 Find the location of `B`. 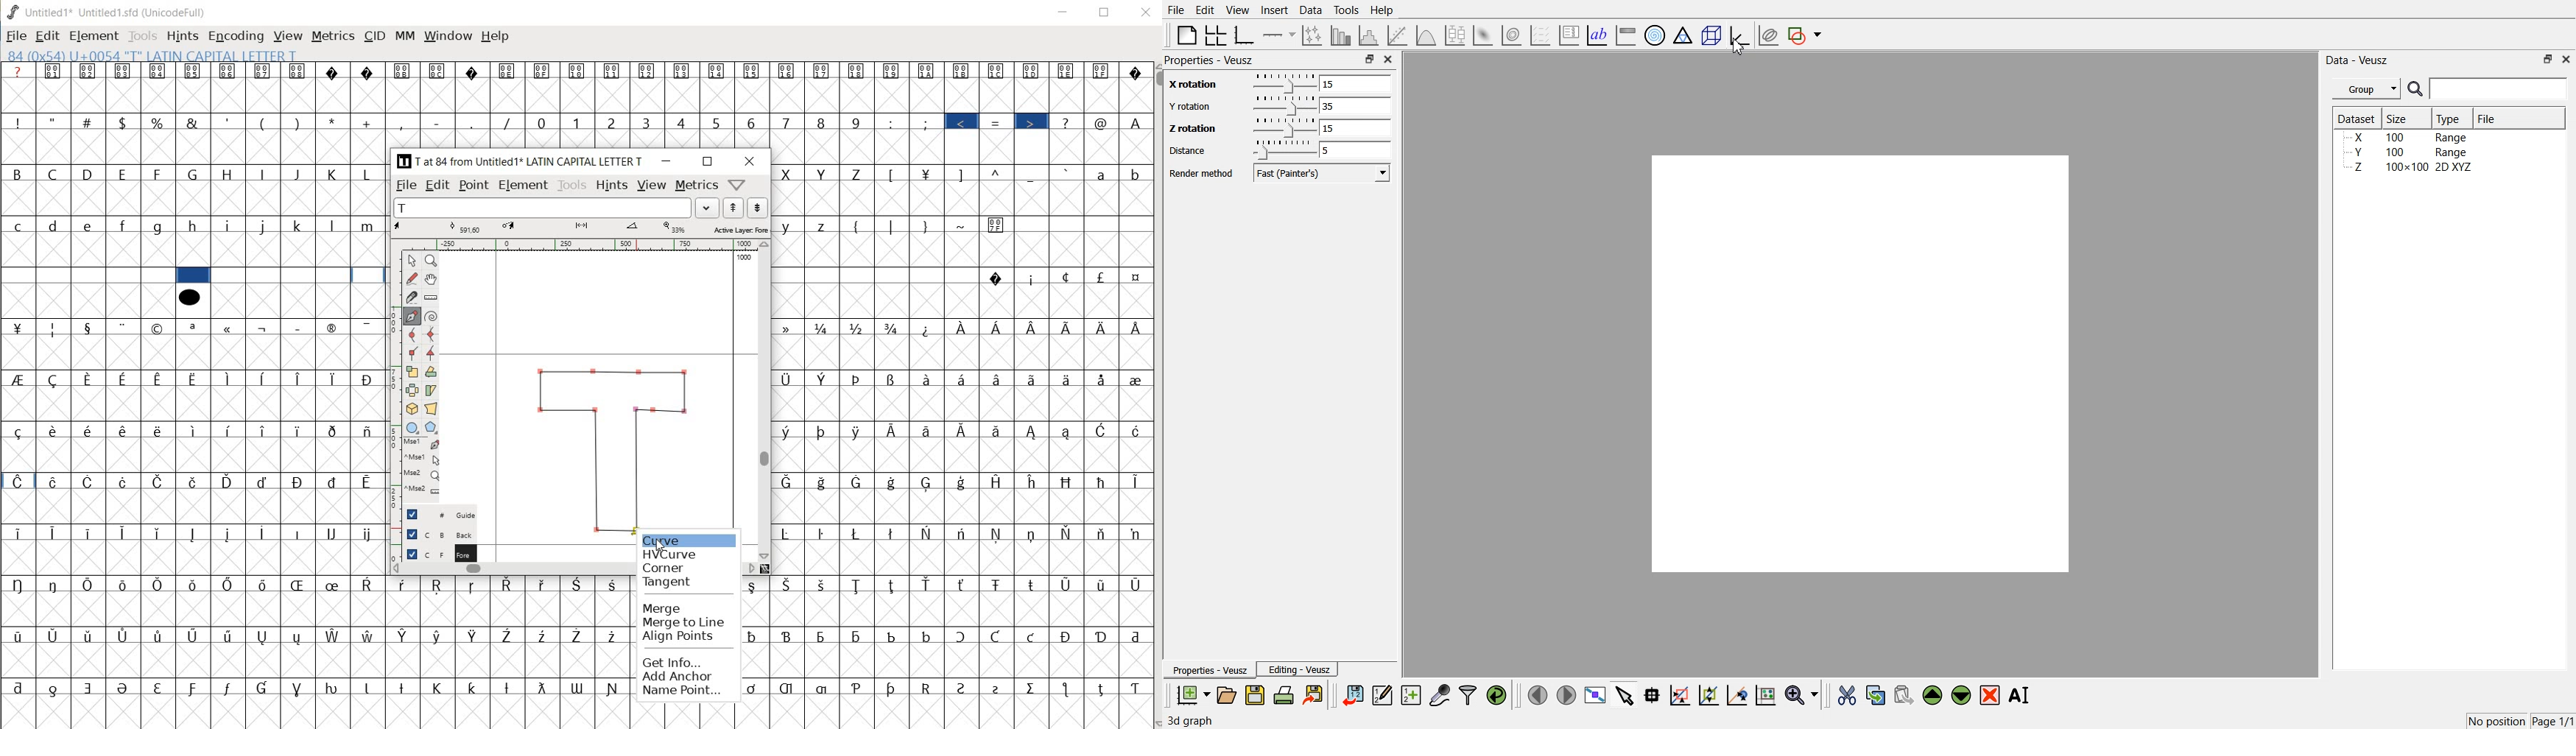

B is located at coordinates (19, 175).